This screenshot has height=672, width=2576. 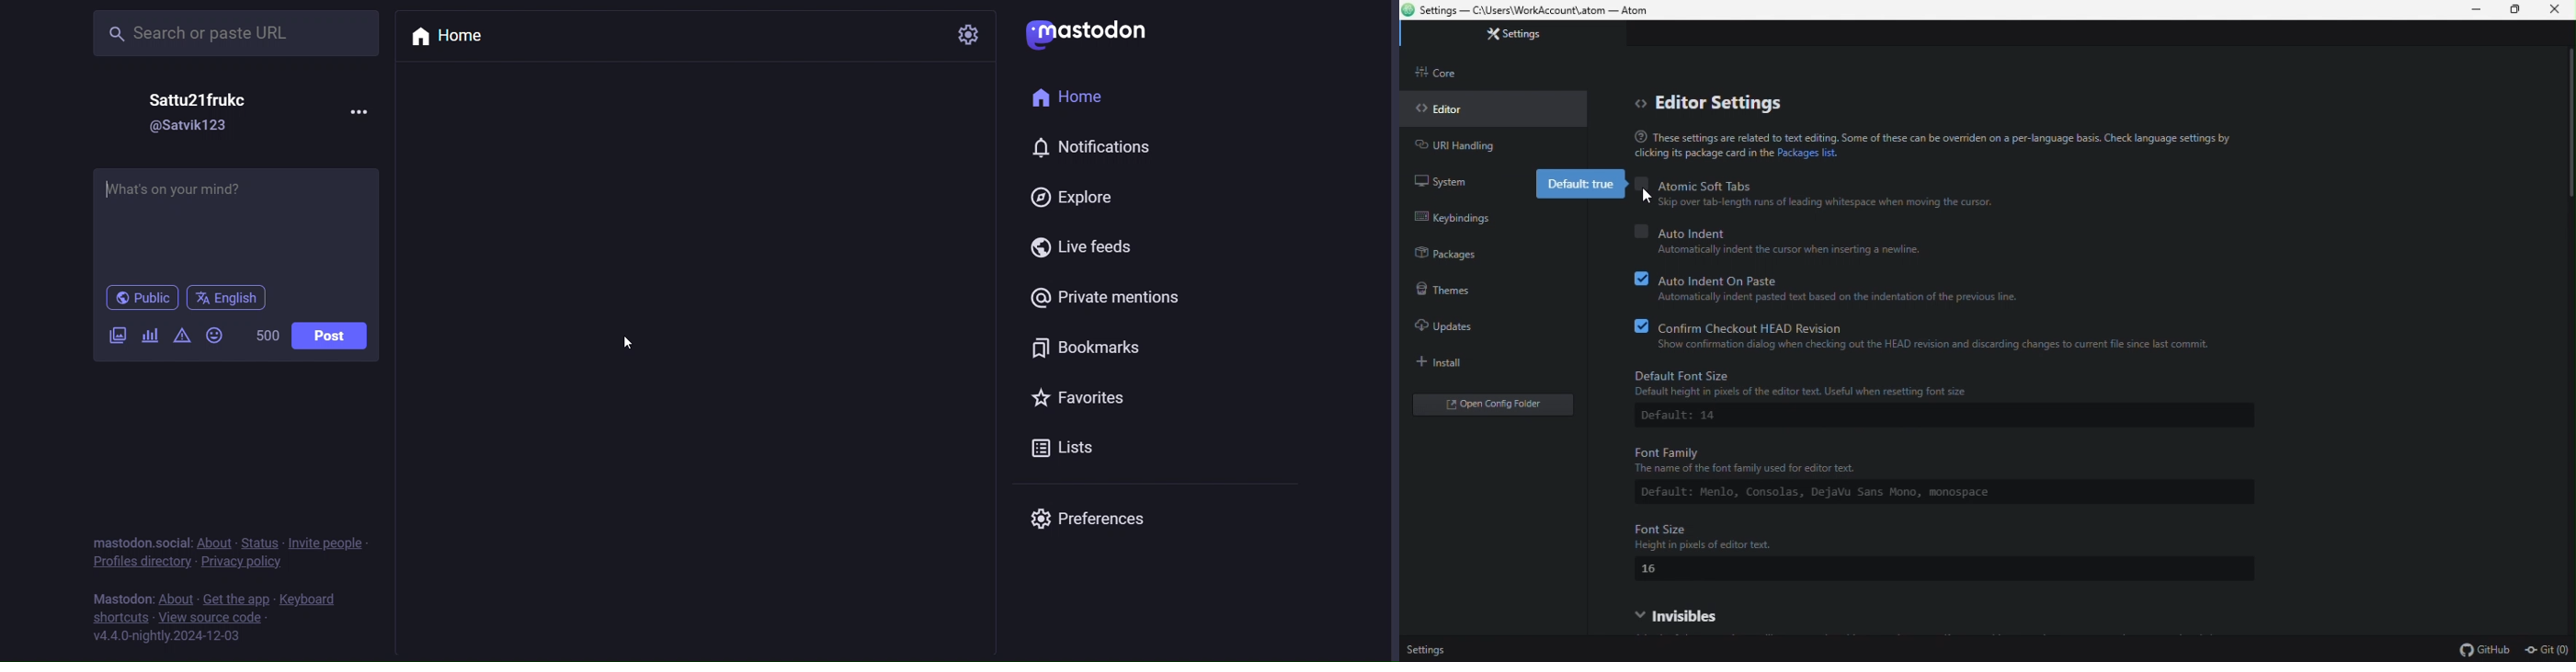 What do you see at coordinates (1064, 446) in the screenshot?
I see `lists` at bounding box center [1064, 446].